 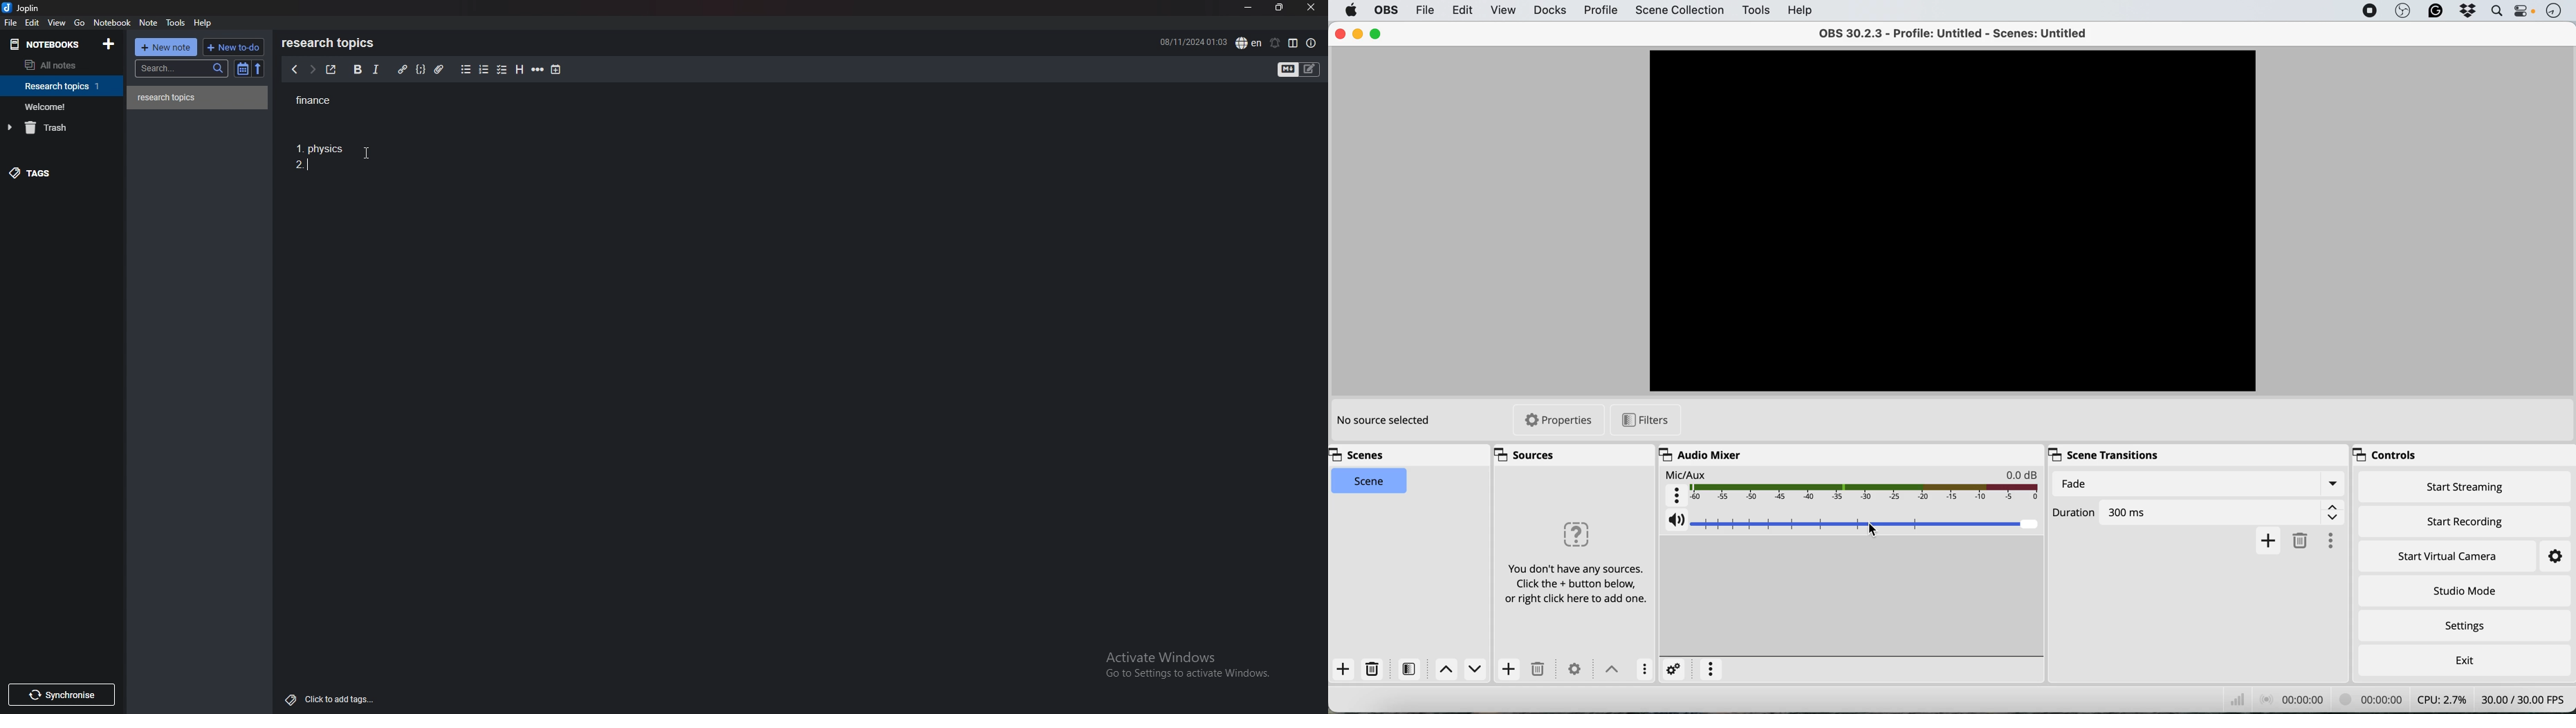 I want to click on tools, so click(x=176, y=23).